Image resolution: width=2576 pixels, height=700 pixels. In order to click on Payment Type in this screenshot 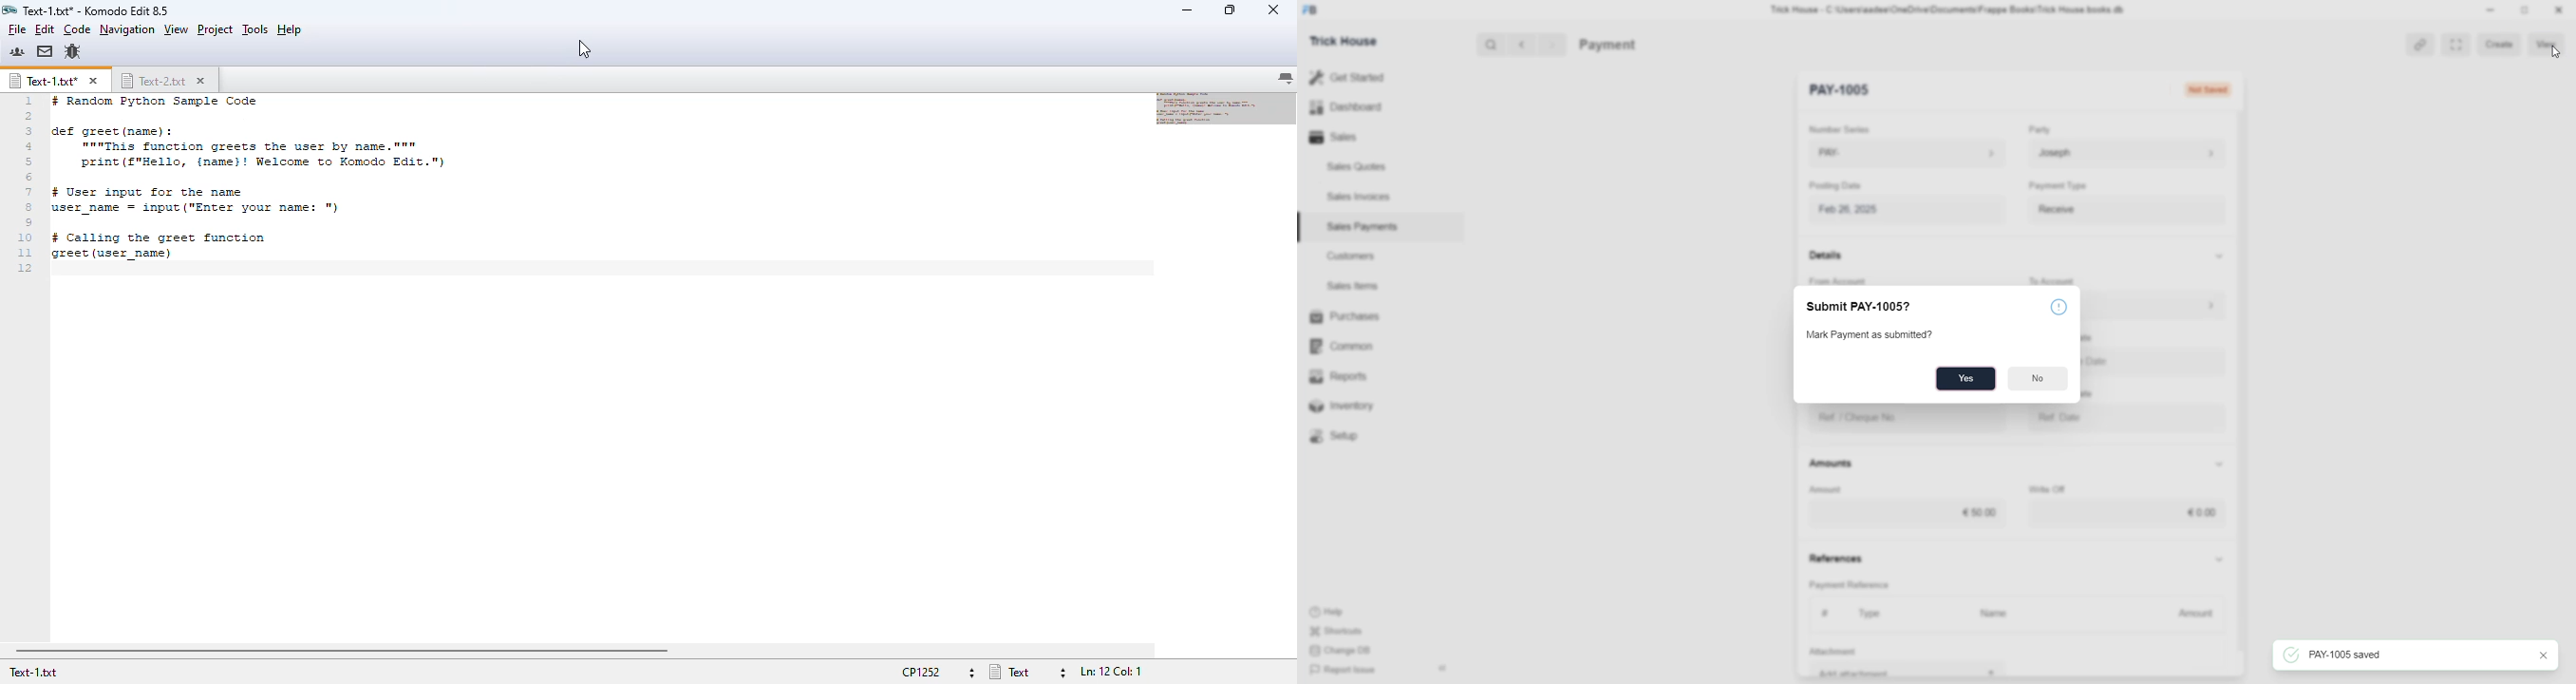, I will do `click(2058, 185)`.